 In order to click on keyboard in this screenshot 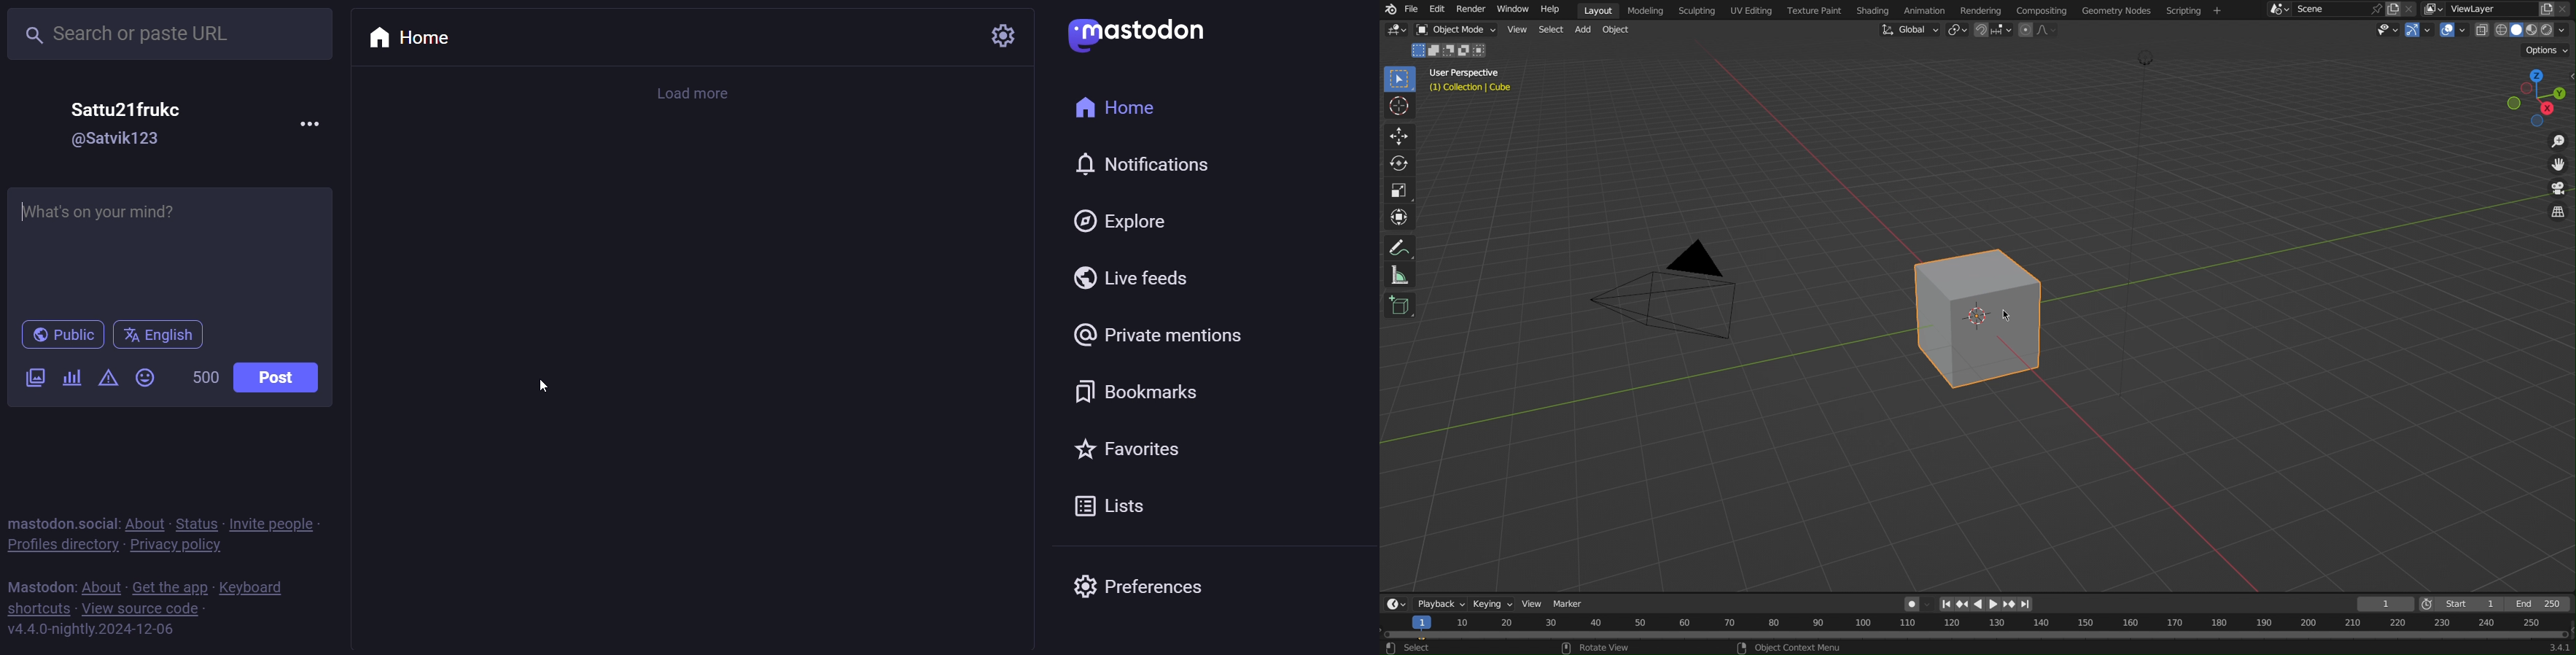, I will do `click(255, 588)`.